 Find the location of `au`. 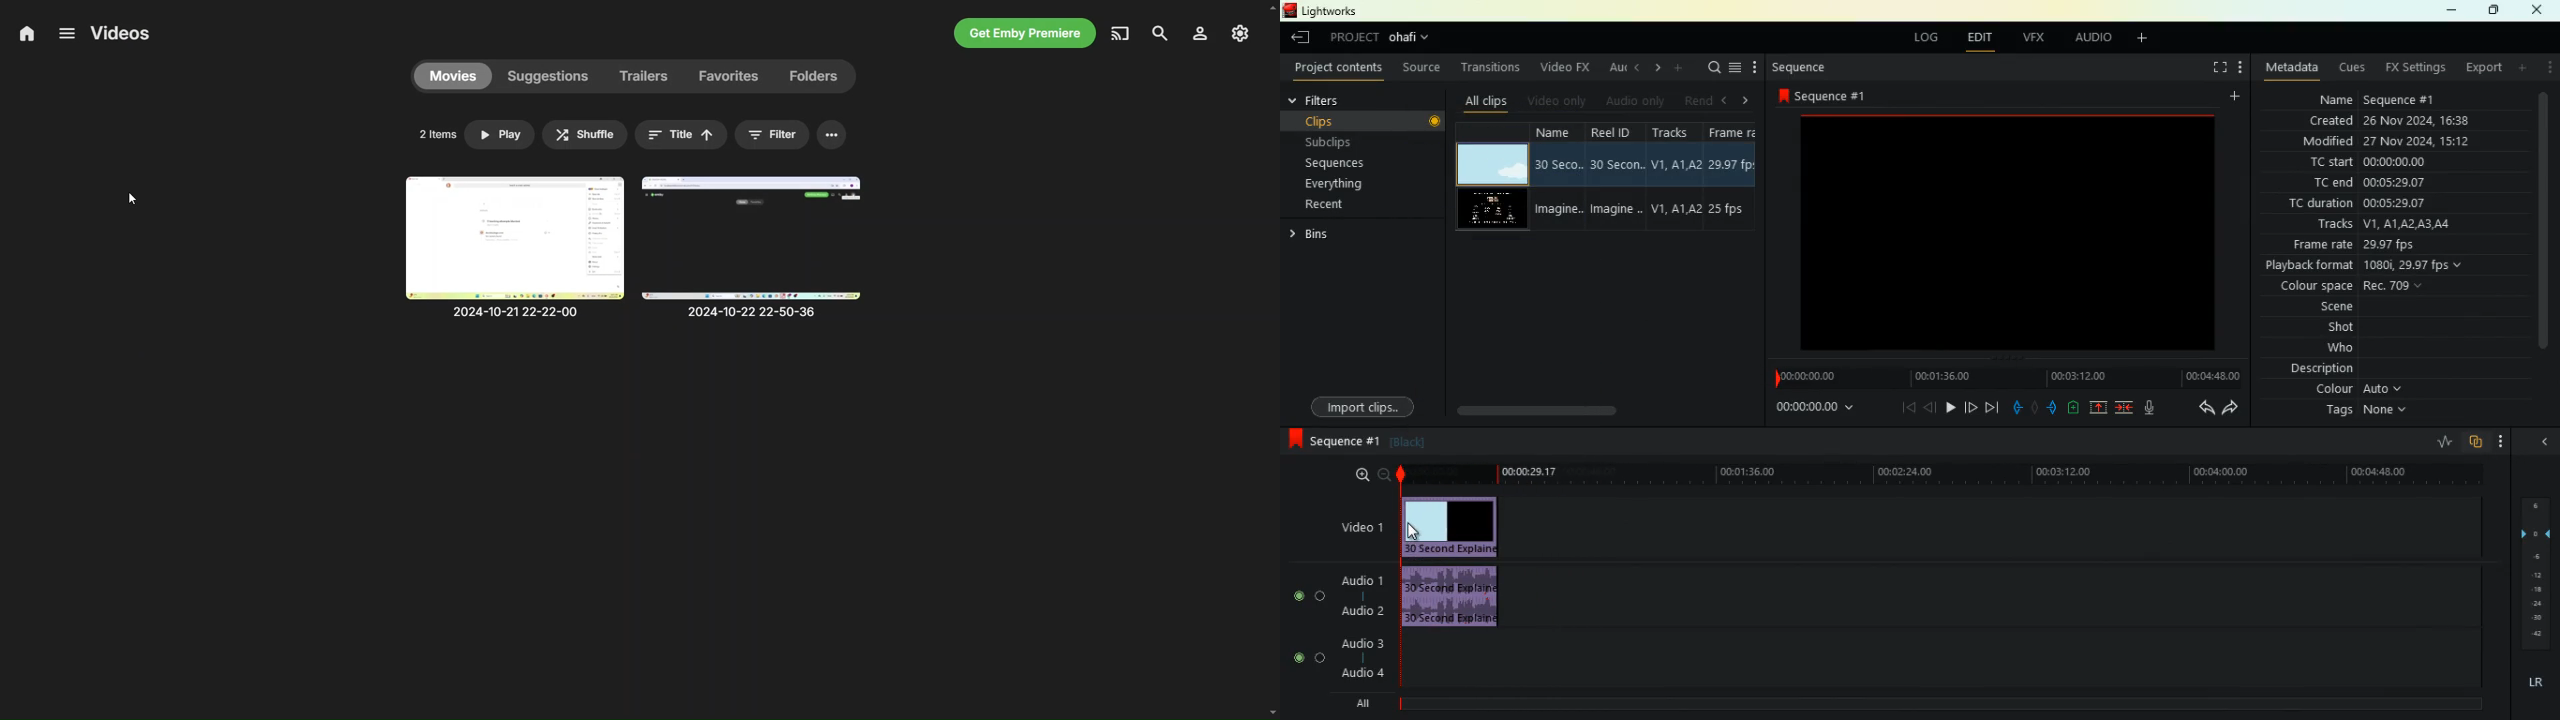

au is located at coordinates (1614, 69).